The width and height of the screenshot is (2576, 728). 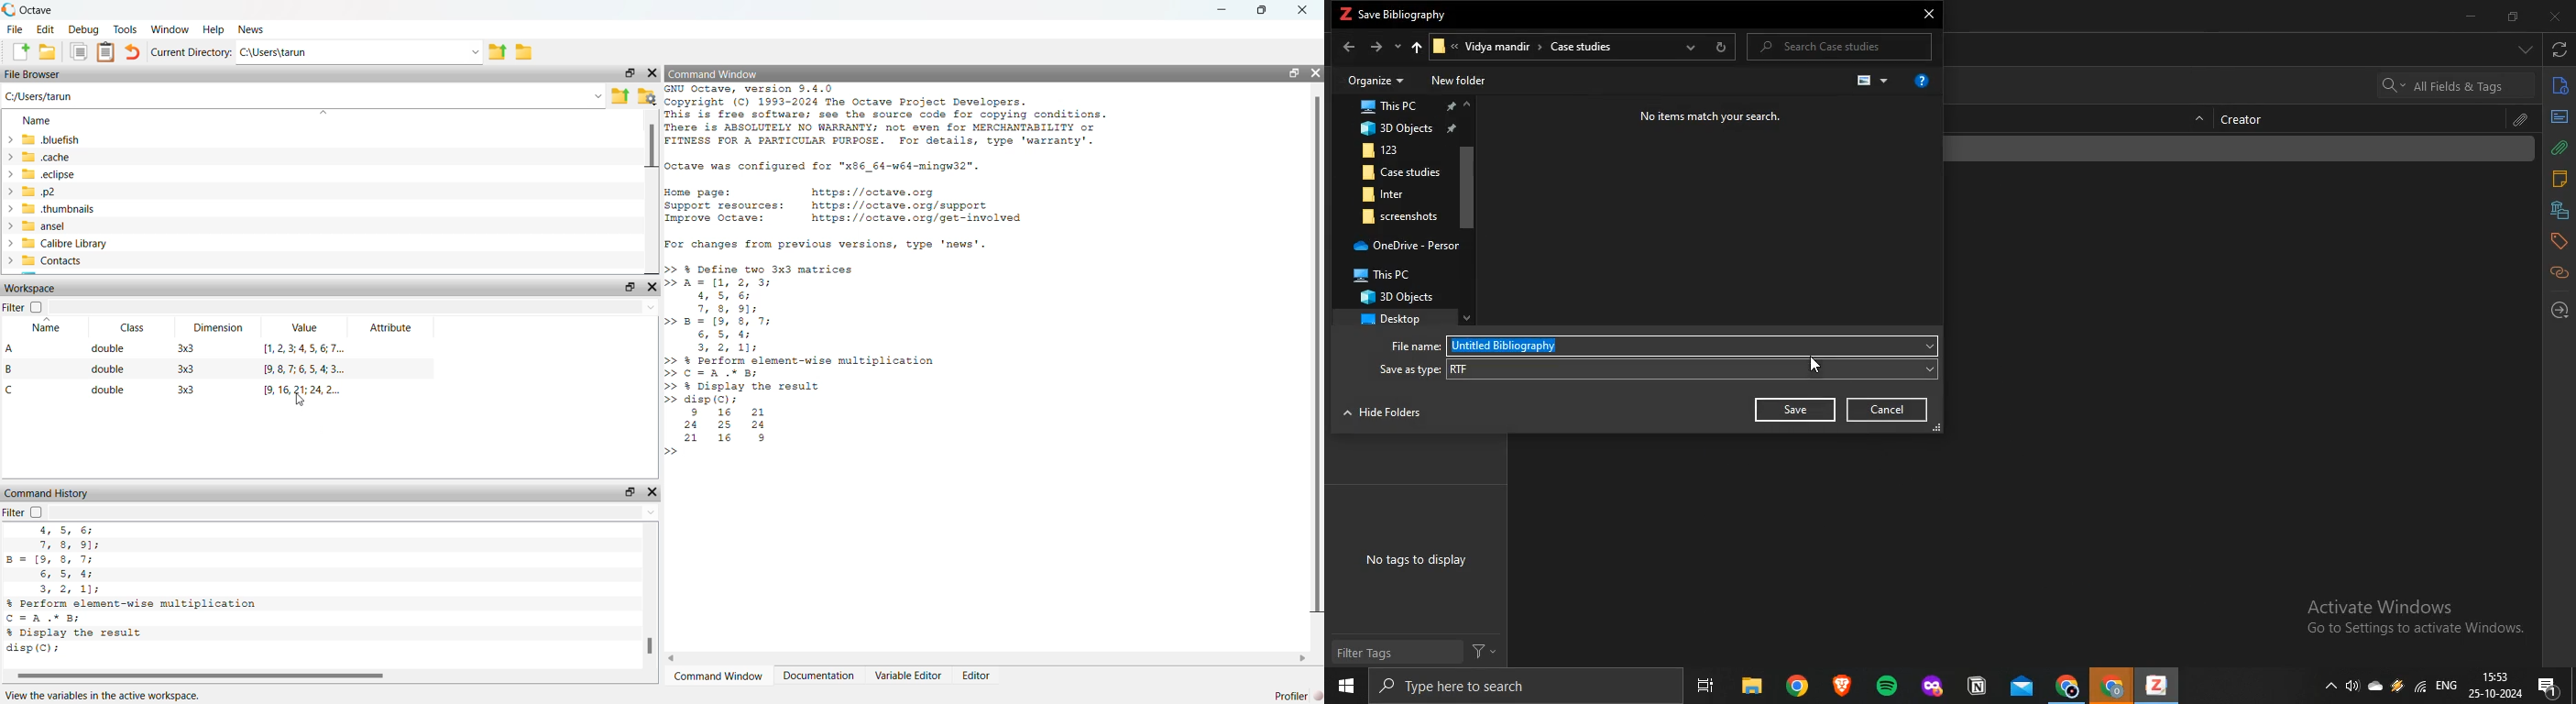 What do you see at coordinates (34, 649) in the screenshot?
I see `disp(C):` at bounding box center [34, 649].